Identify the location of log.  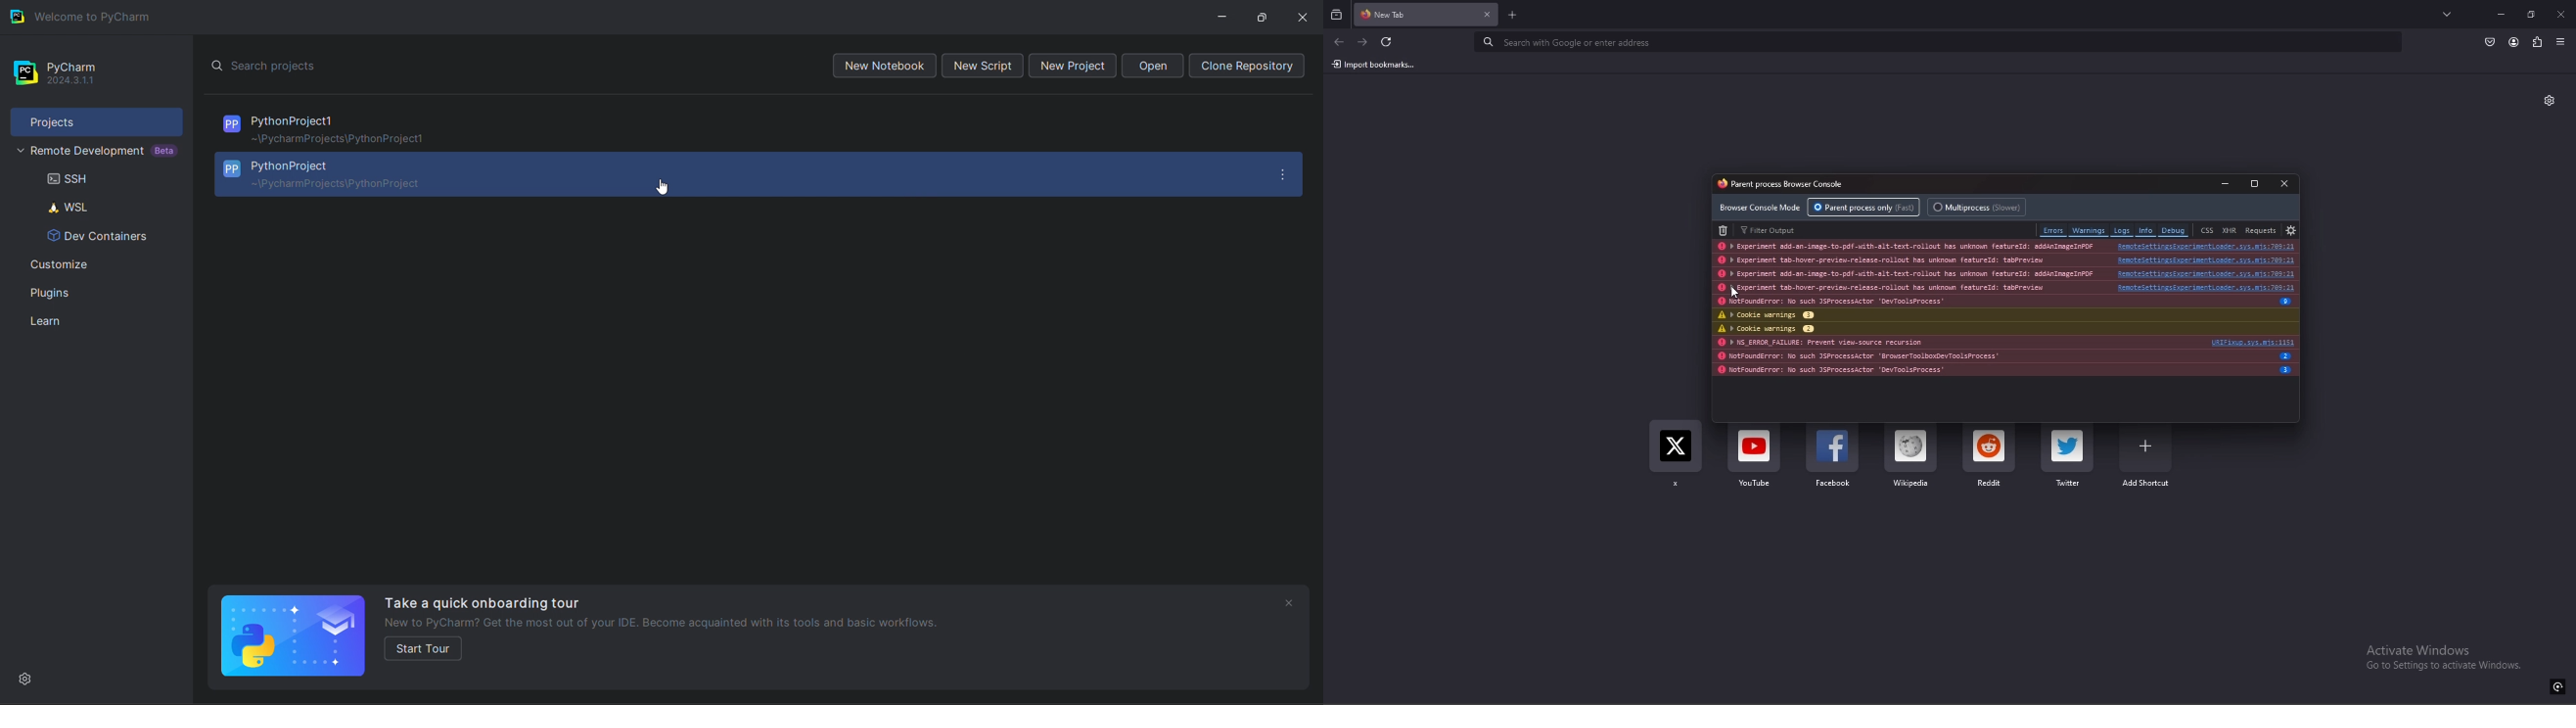
(1904, 355).